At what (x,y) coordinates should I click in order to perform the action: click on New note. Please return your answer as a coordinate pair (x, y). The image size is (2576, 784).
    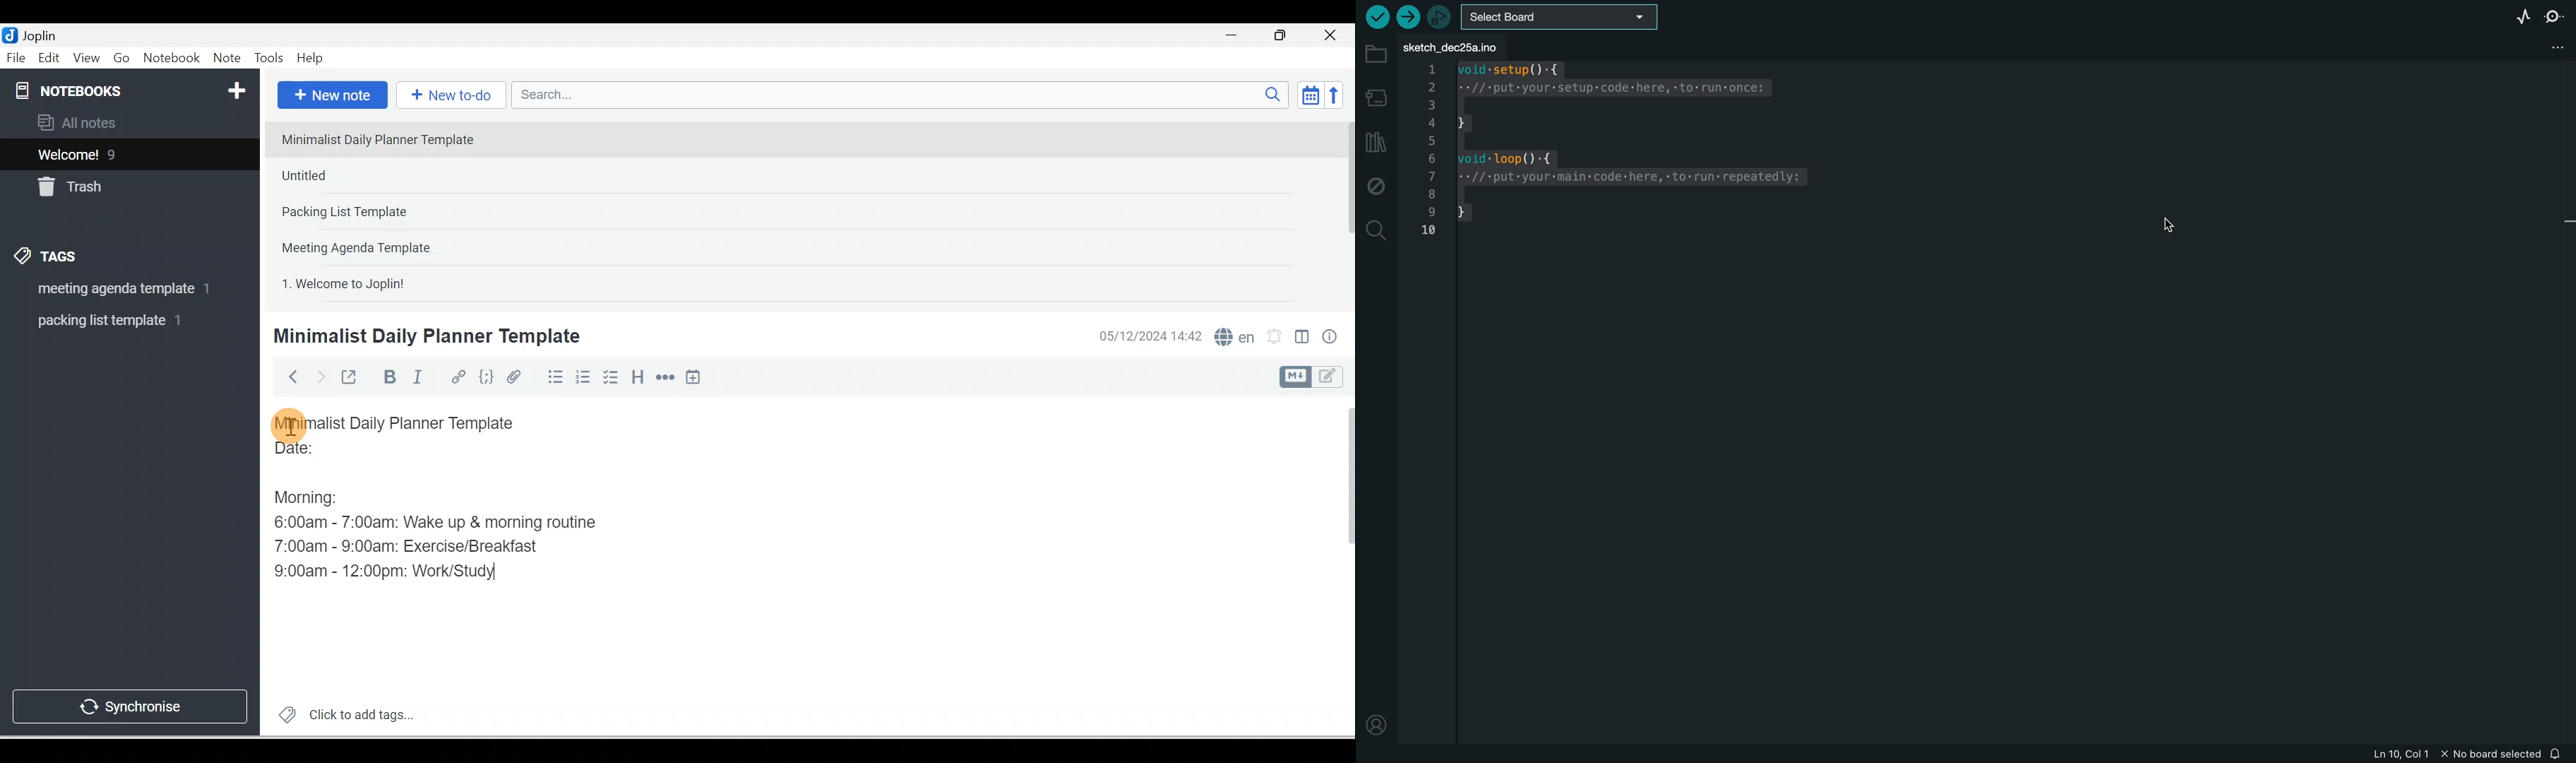
    Looking at the image, I should click on (330, 96).